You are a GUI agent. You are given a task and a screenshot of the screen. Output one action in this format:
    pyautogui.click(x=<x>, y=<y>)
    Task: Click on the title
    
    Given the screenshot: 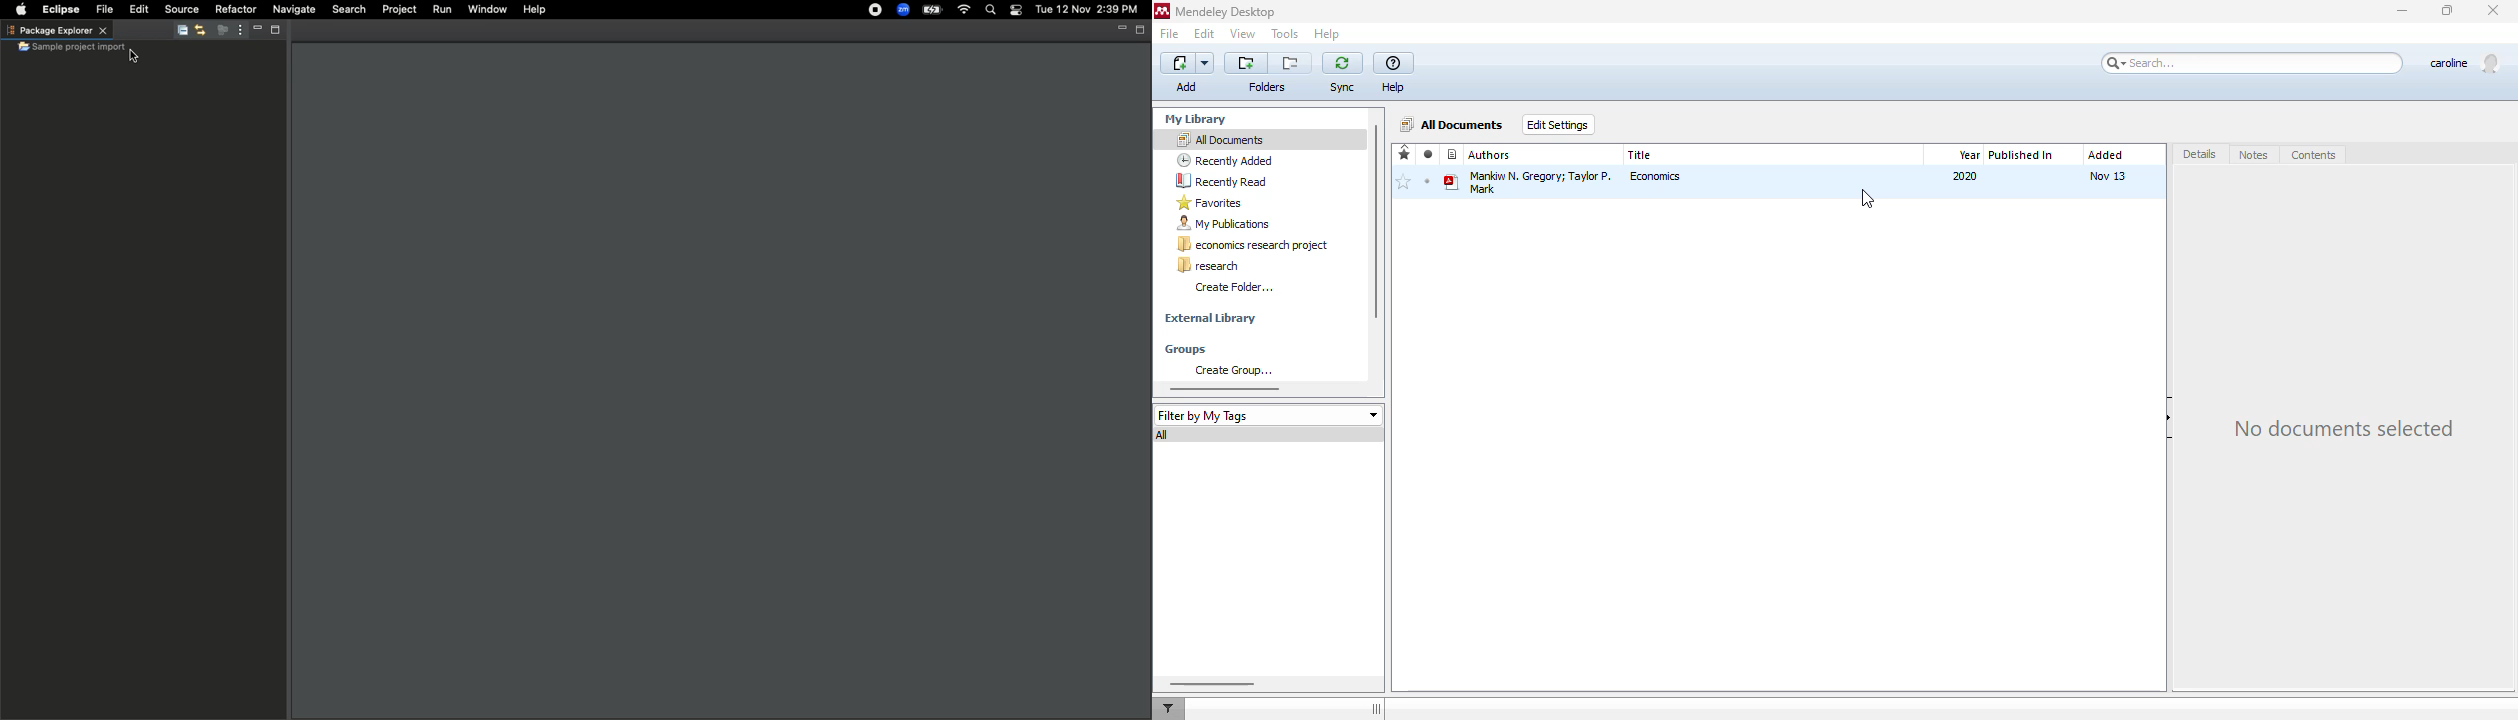 What is the action you would take?
    pyautogui.click(x=1639, y=154)
    